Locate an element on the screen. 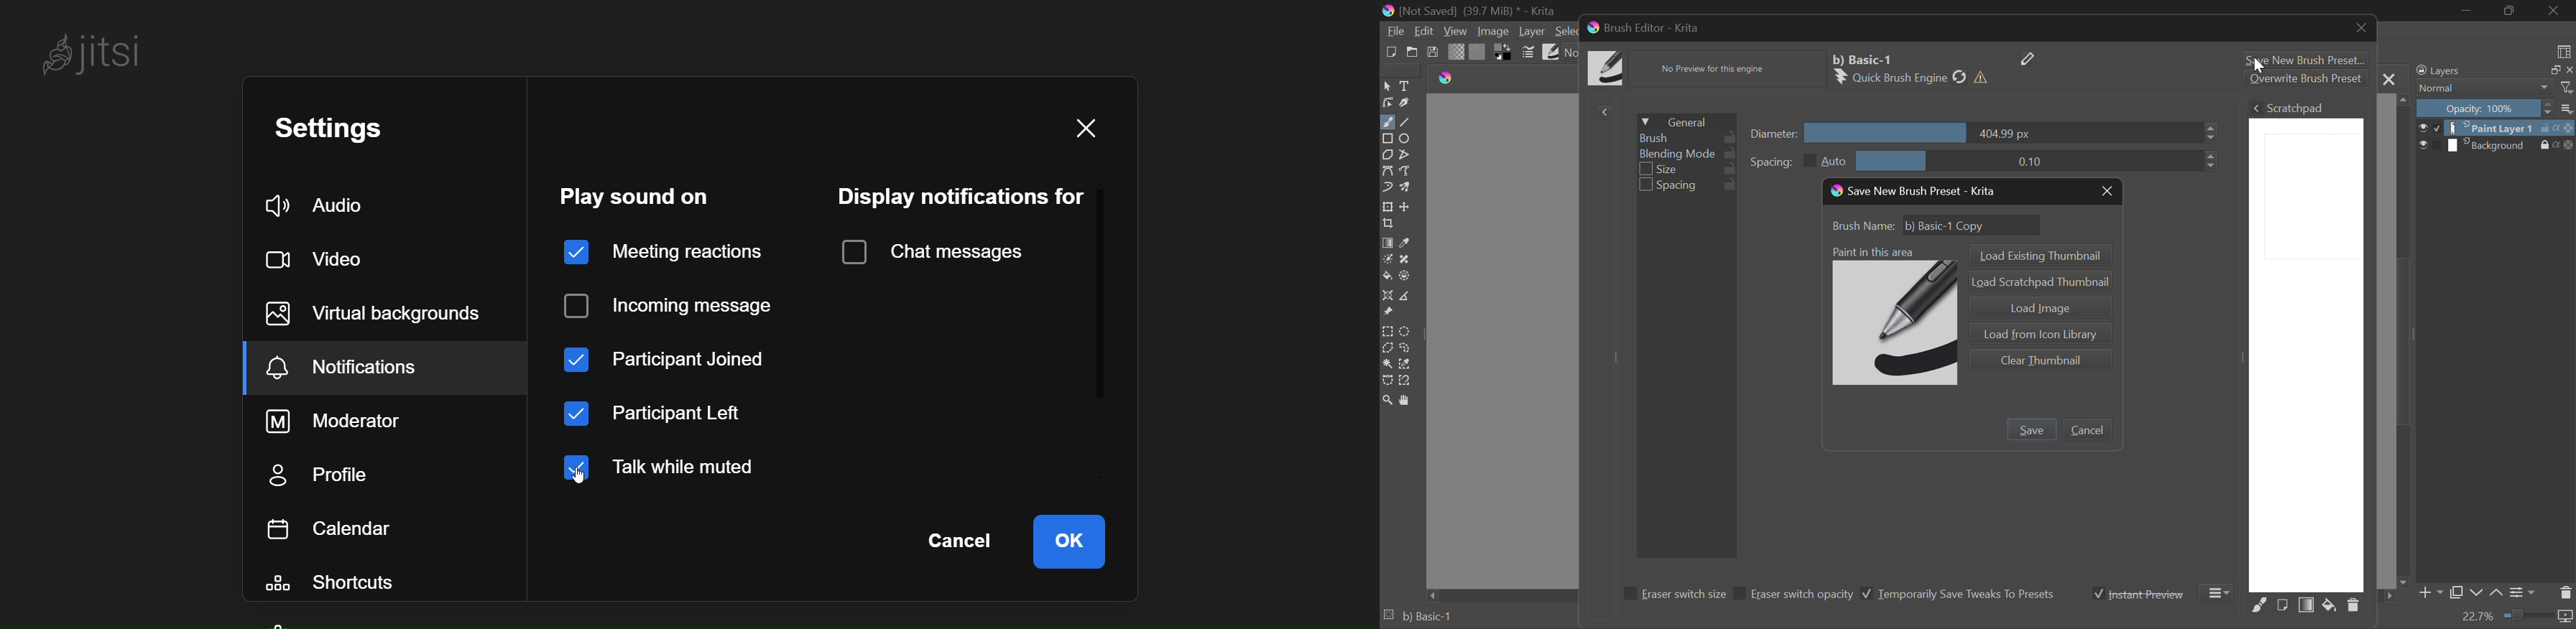 Image resolution: width=2576 pixels, height=644 pixels. Polyline is located at coordinates (1407, 154).